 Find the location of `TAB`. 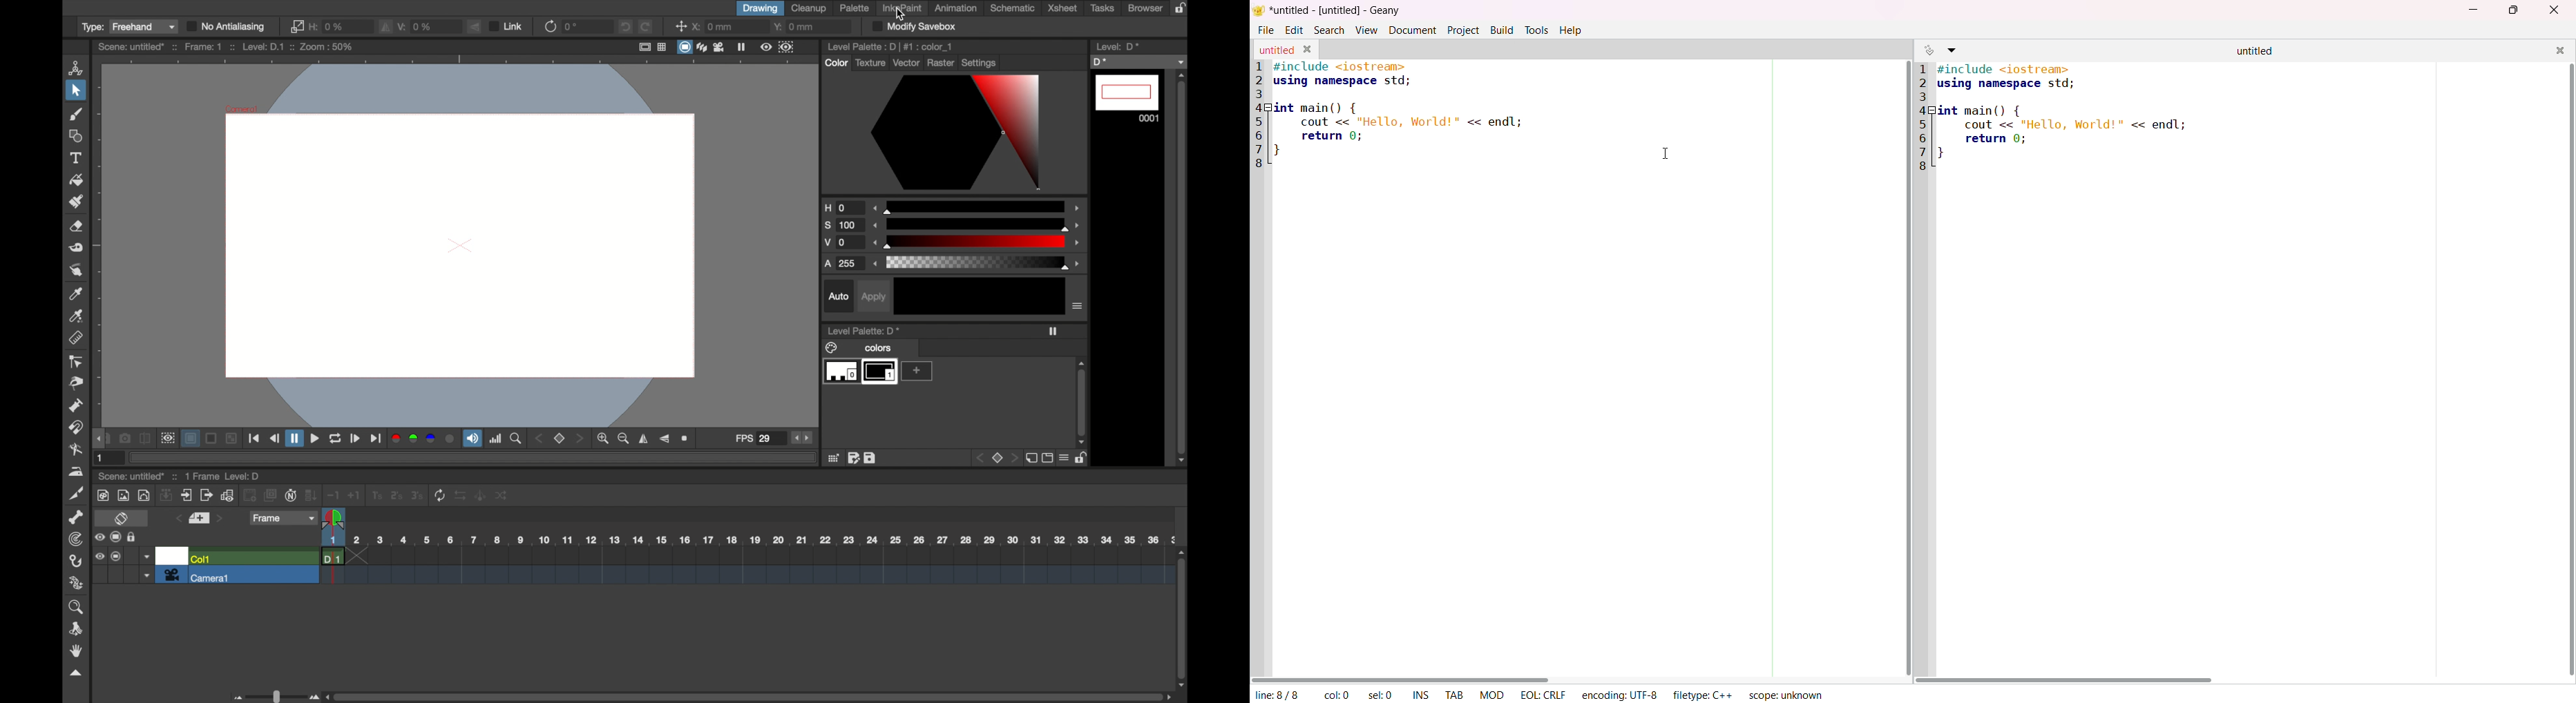

TAB is located at coordinates (1455, 694).